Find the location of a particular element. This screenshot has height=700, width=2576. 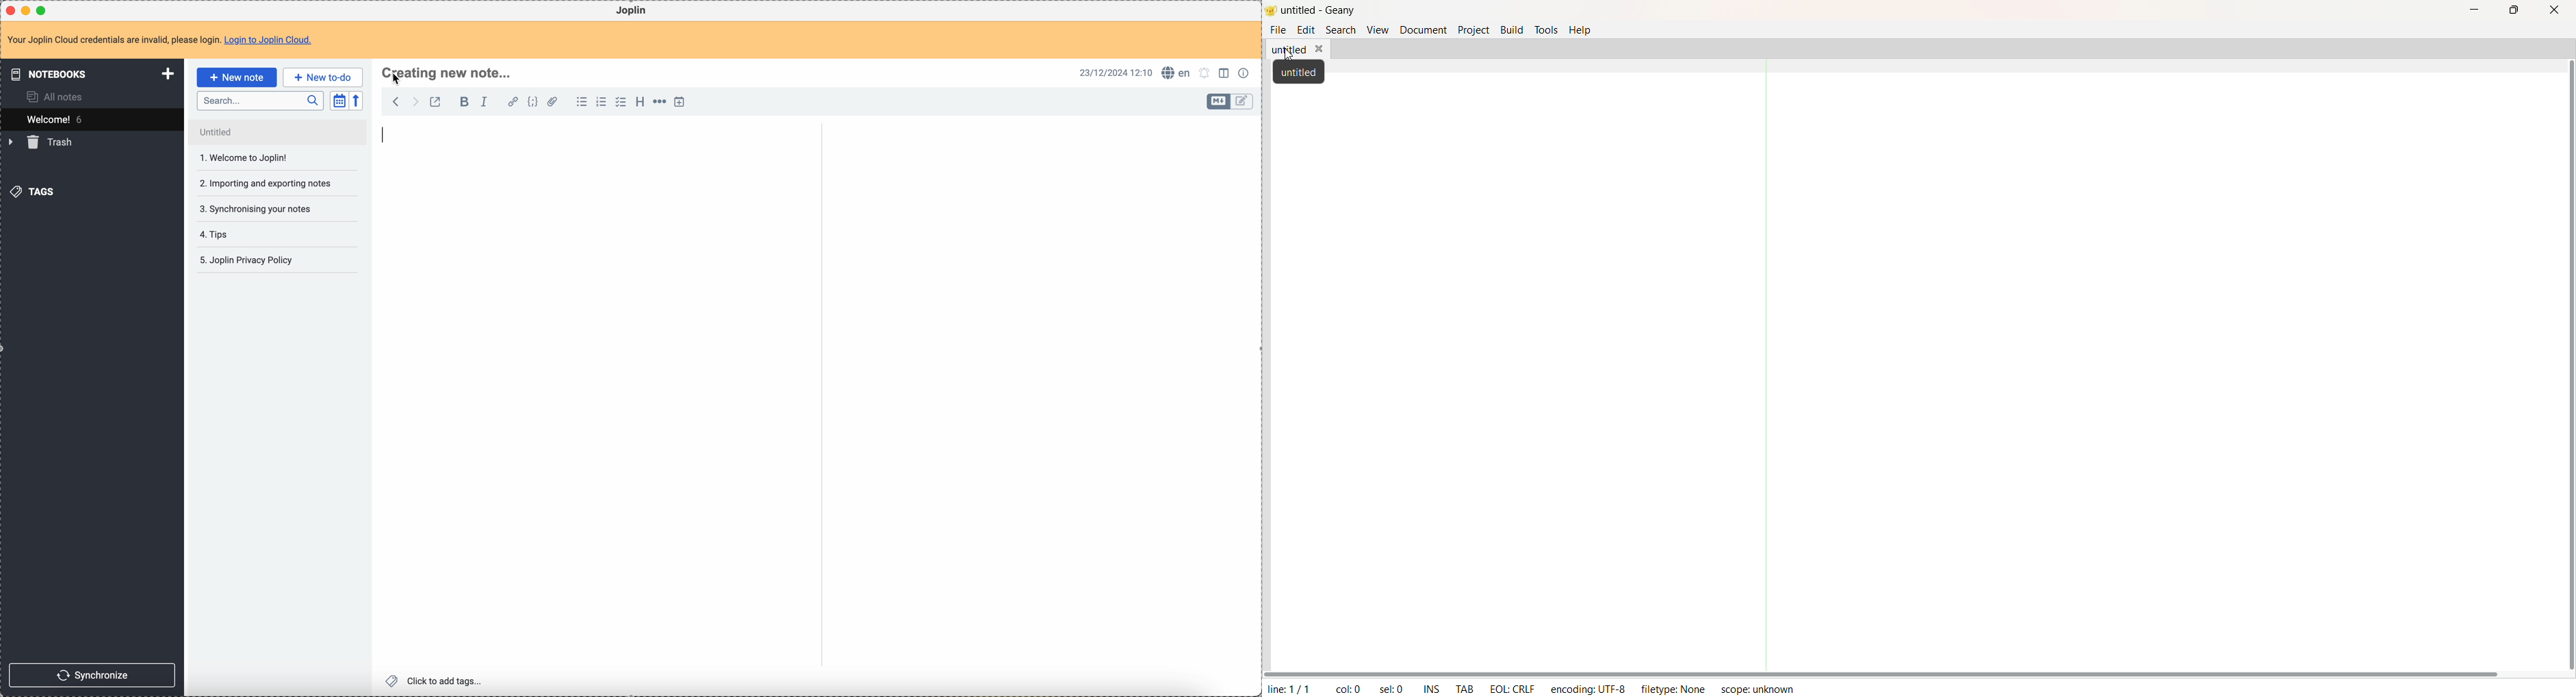

untitled note is located at coordinates (277, 133).